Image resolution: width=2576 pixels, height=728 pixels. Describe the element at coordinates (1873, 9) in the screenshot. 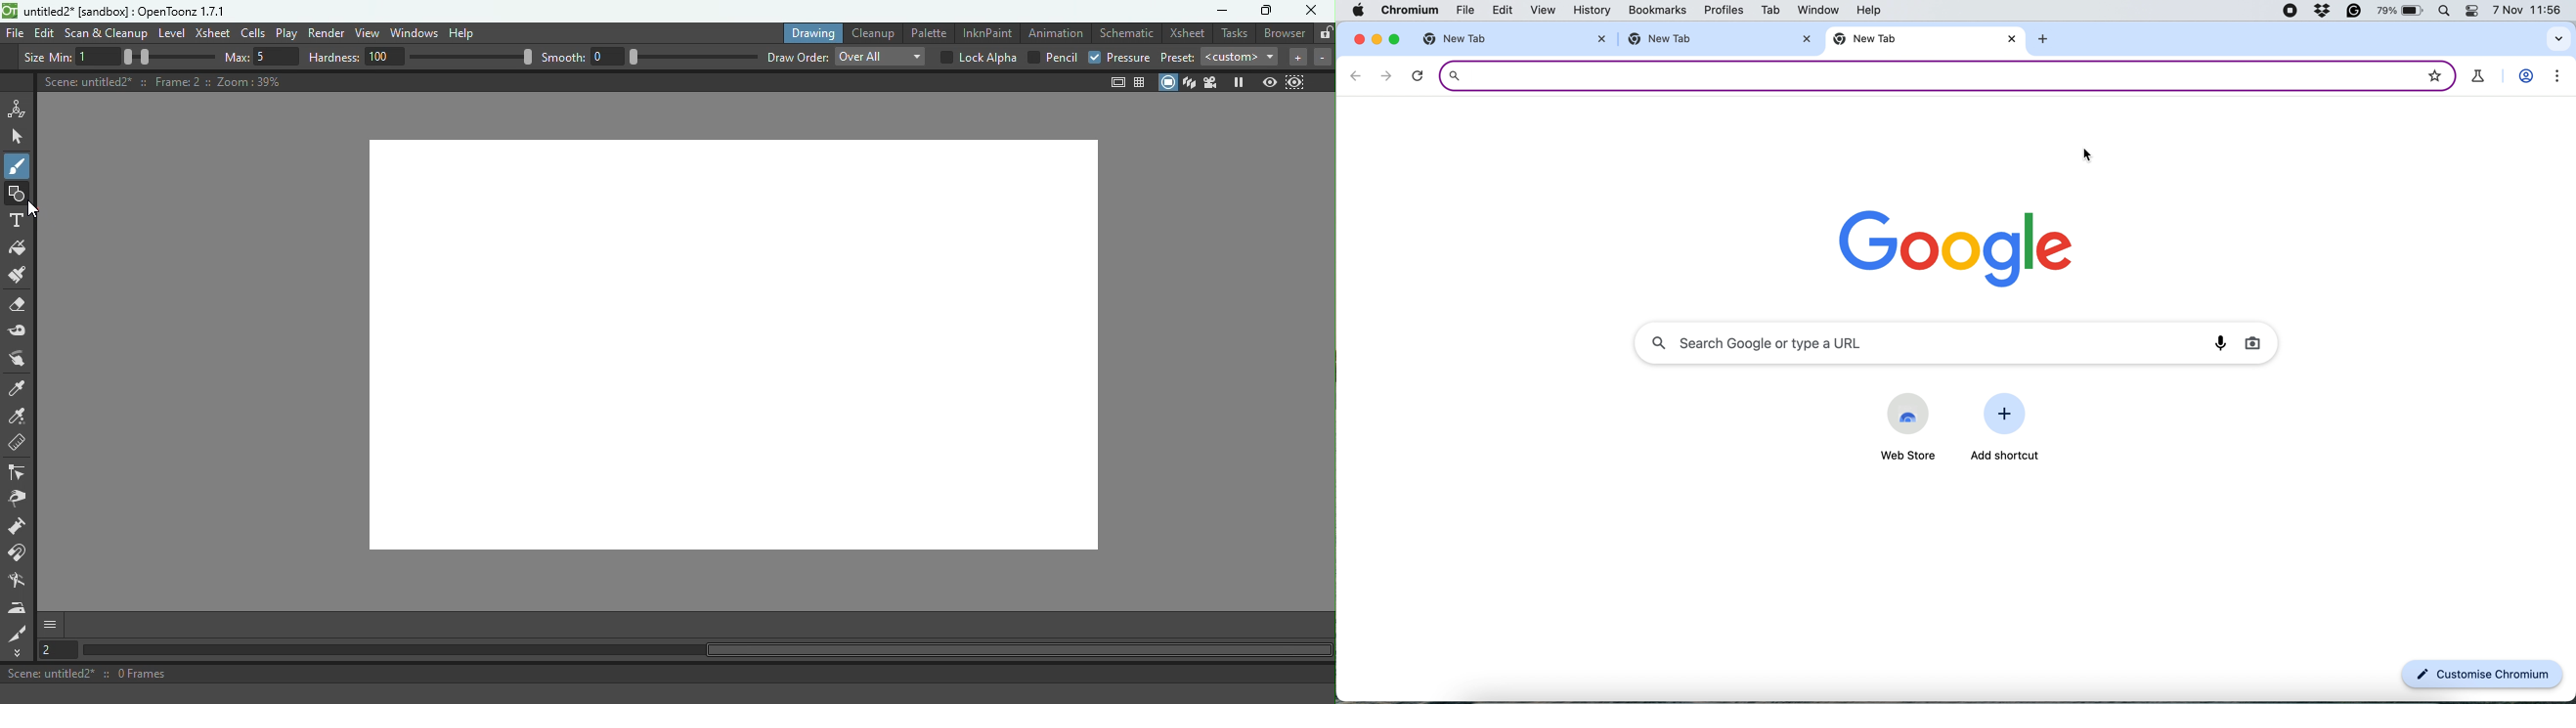

I see `help` at that location.